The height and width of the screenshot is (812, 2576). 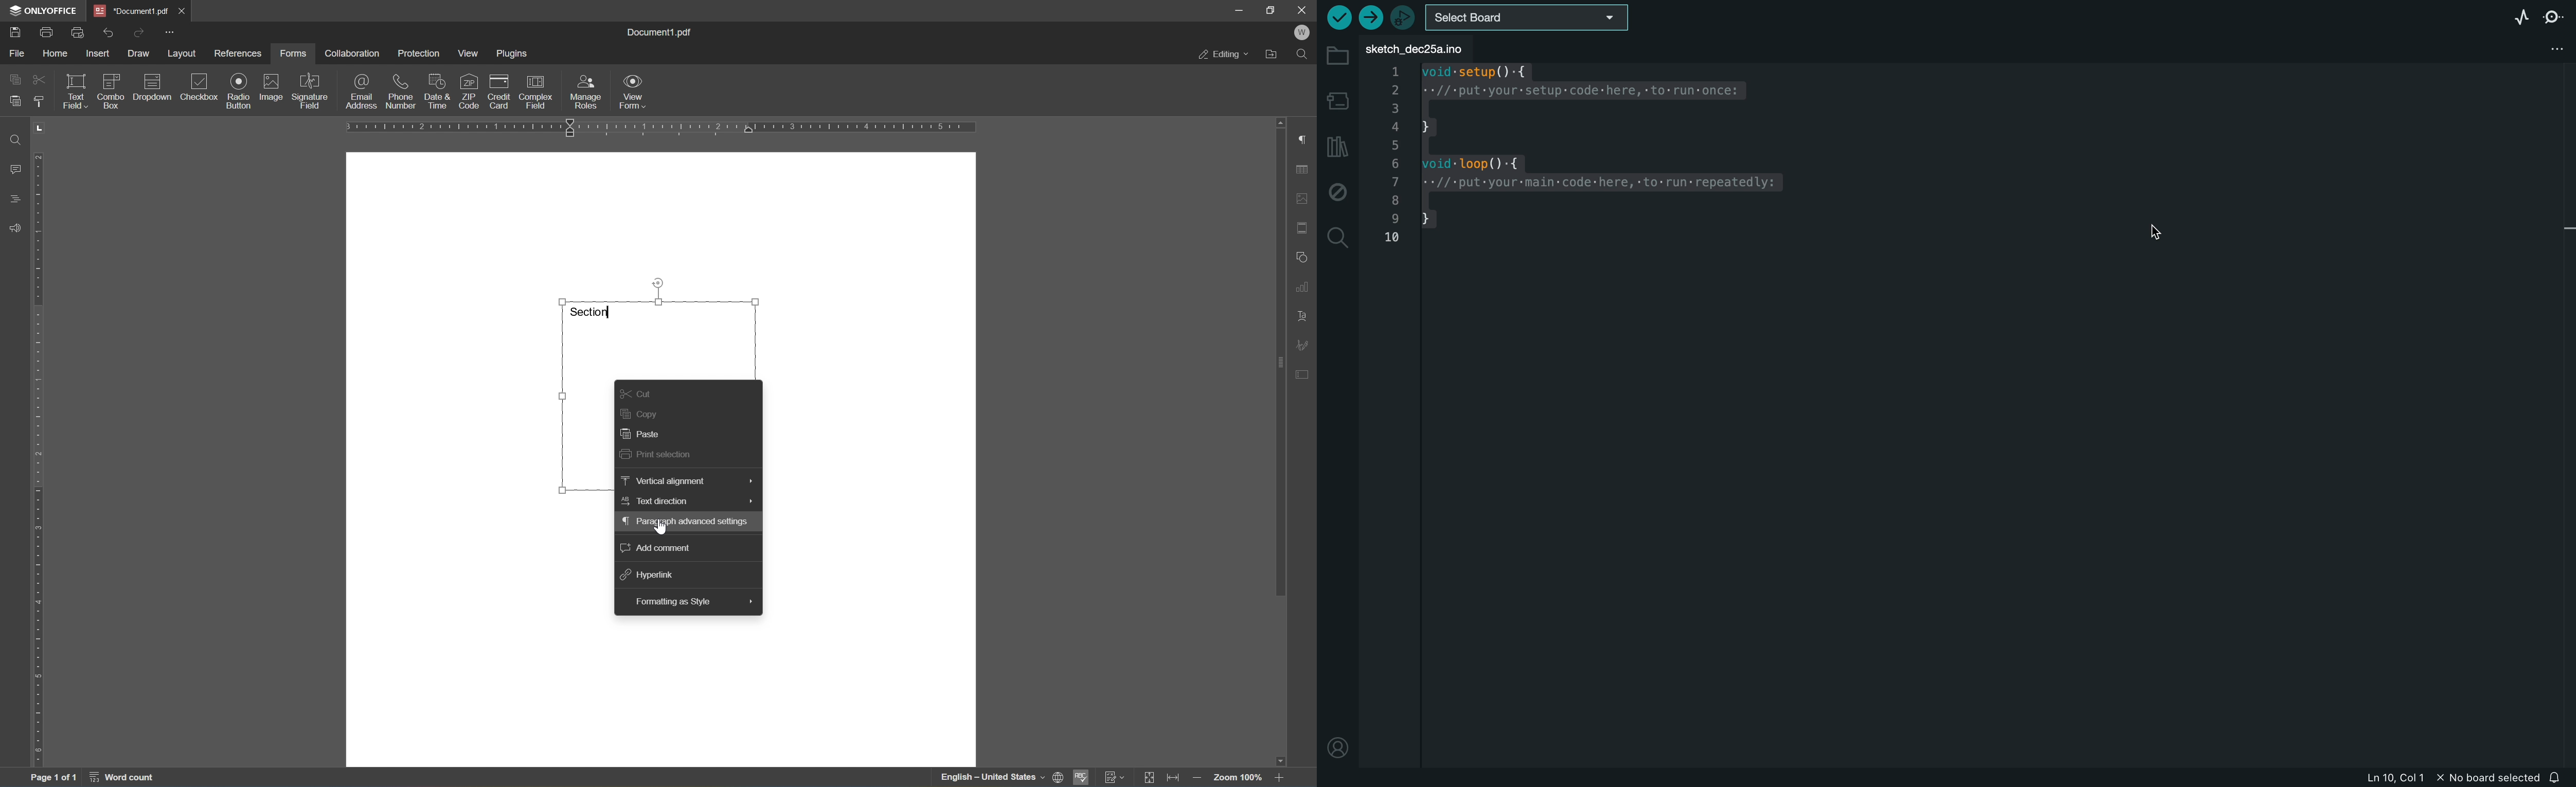 I want to click on copy, so click(x=16, y=78).